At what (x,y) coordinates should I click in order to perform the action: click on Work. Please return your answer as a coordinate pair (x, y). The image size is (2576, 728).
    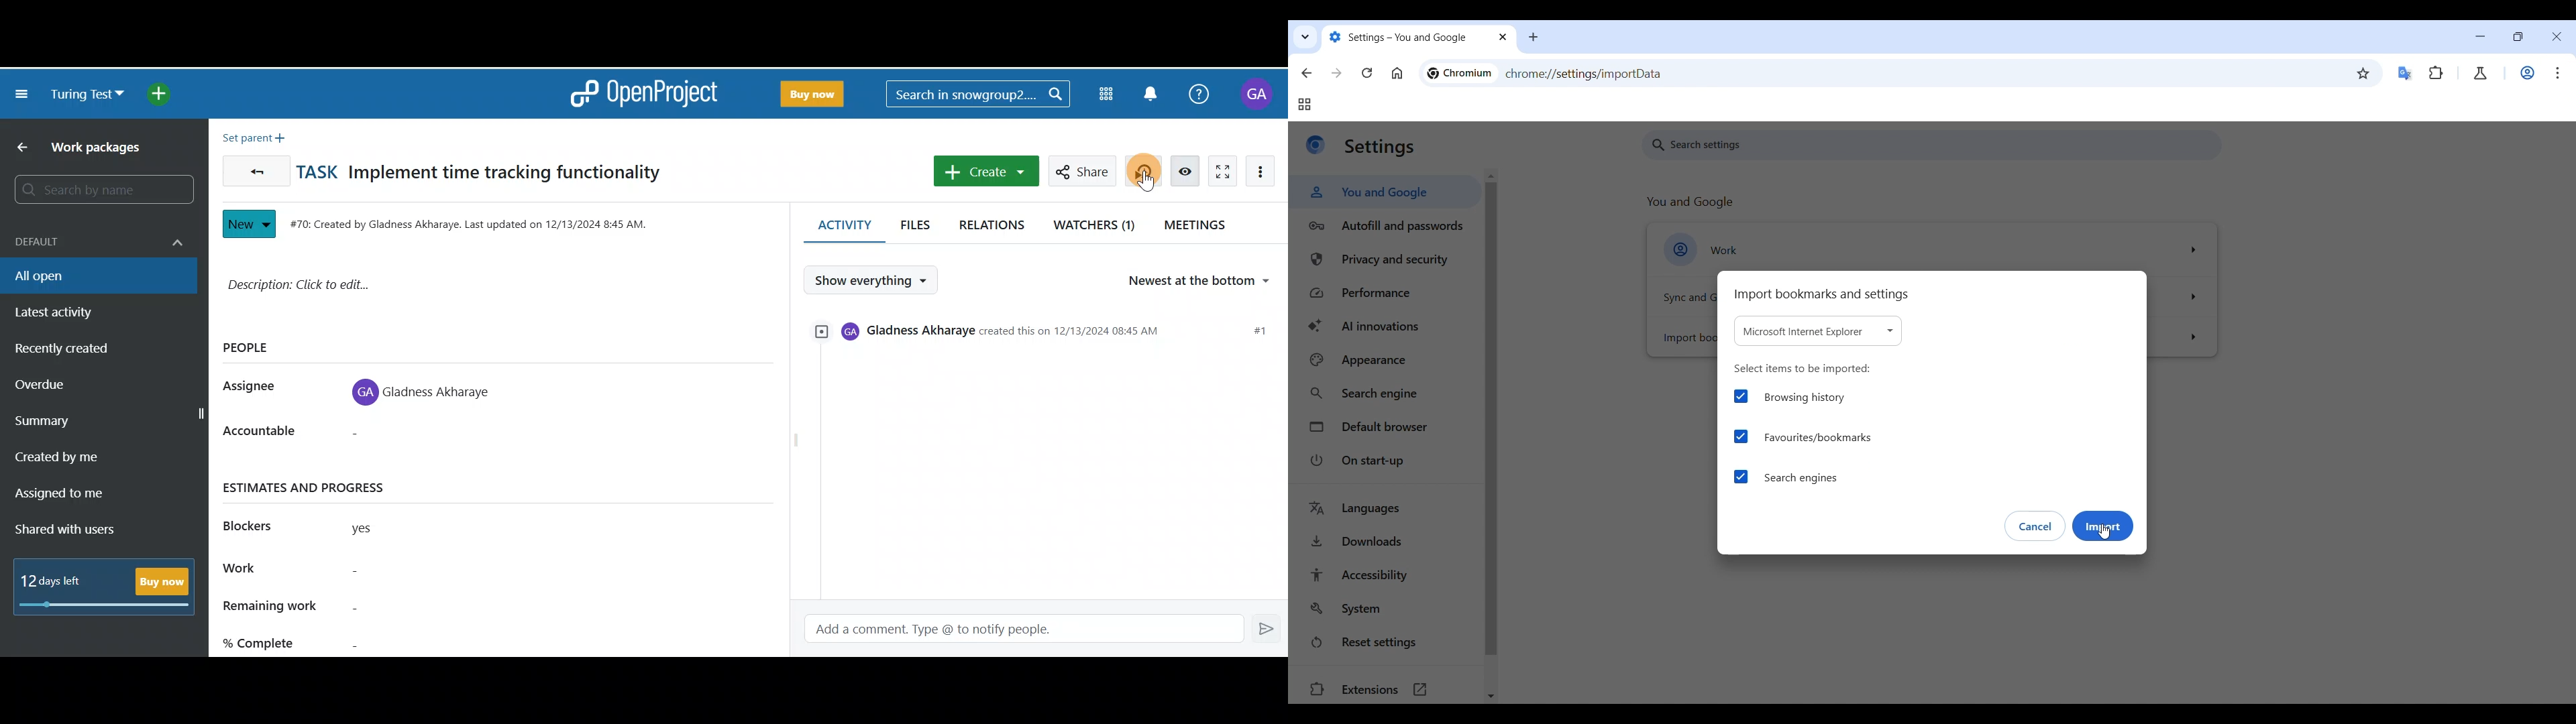
    Looking at the image, I should click on (358, 571).